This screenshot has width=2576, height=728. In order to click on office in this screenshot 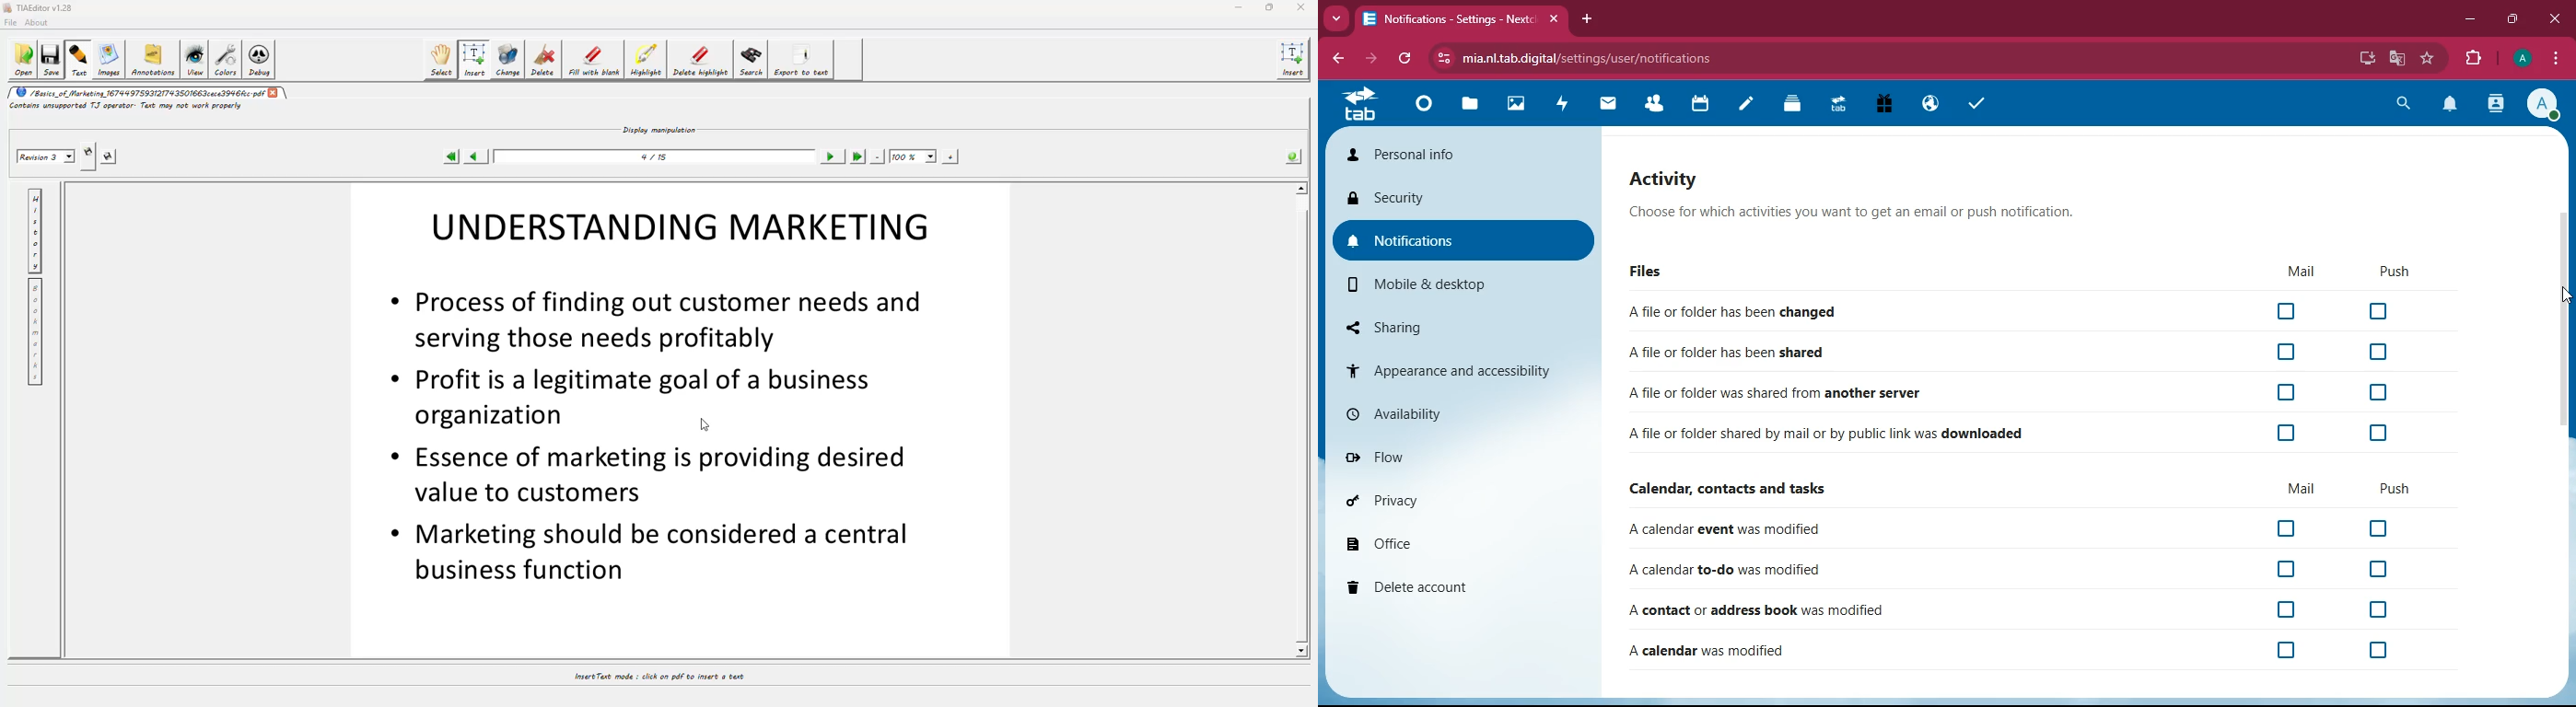, I will do `click(1463, 541)`.